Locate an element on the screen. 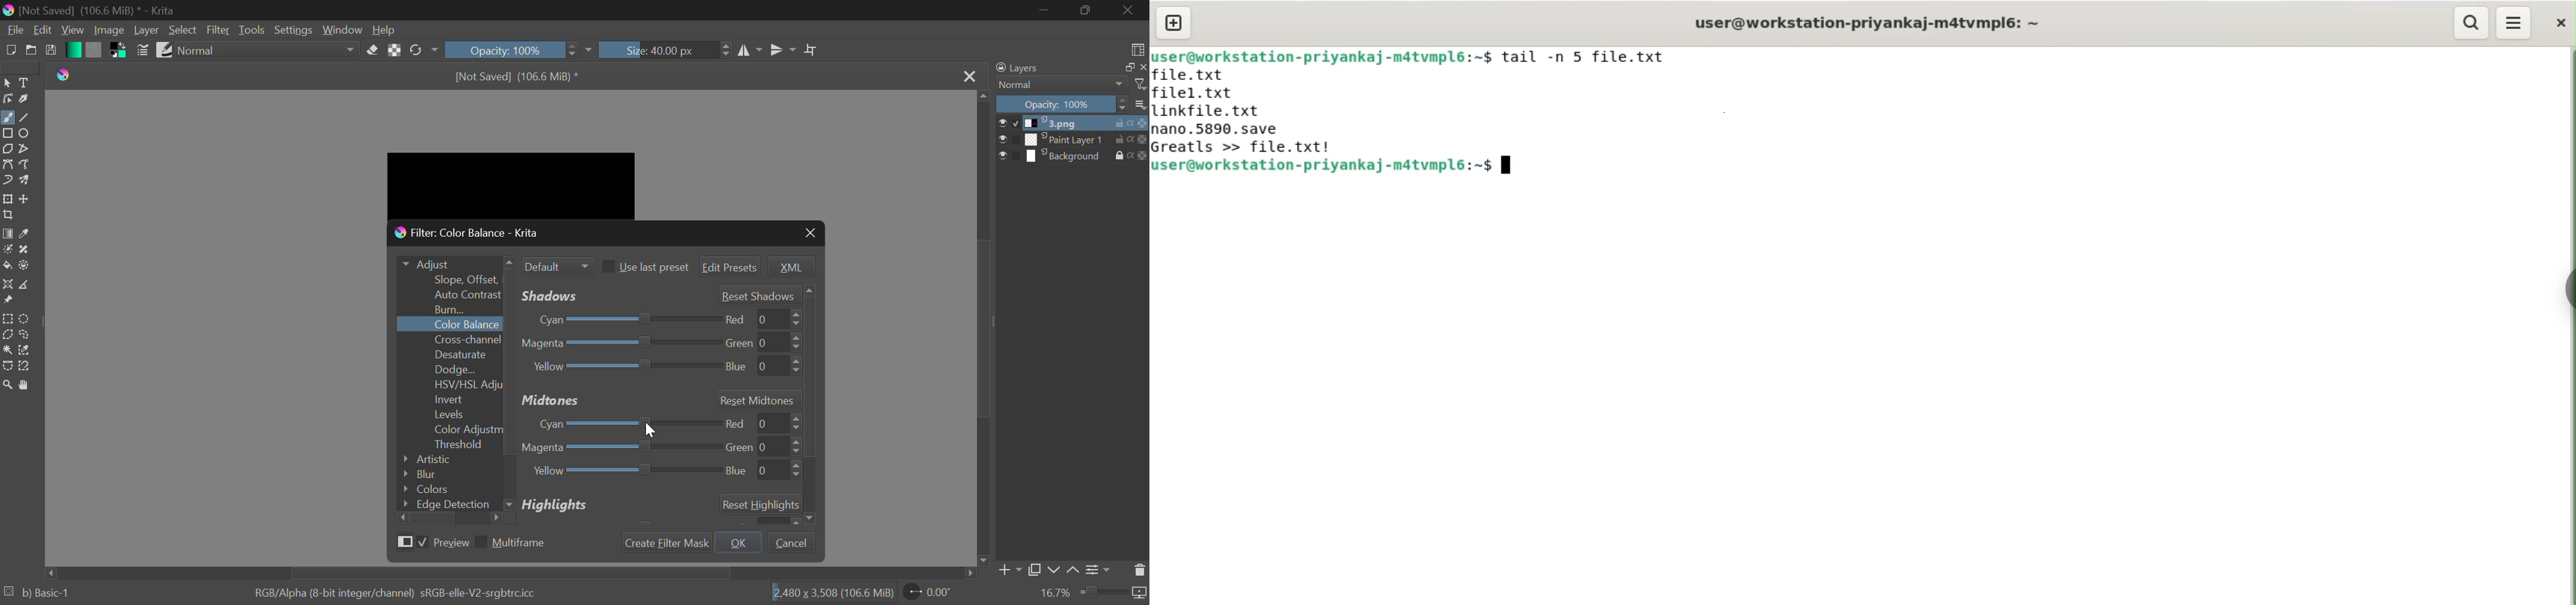 The height and width of the screenshot is (616, 2576). Move Layer Up is located at coordinates (1075, 569).